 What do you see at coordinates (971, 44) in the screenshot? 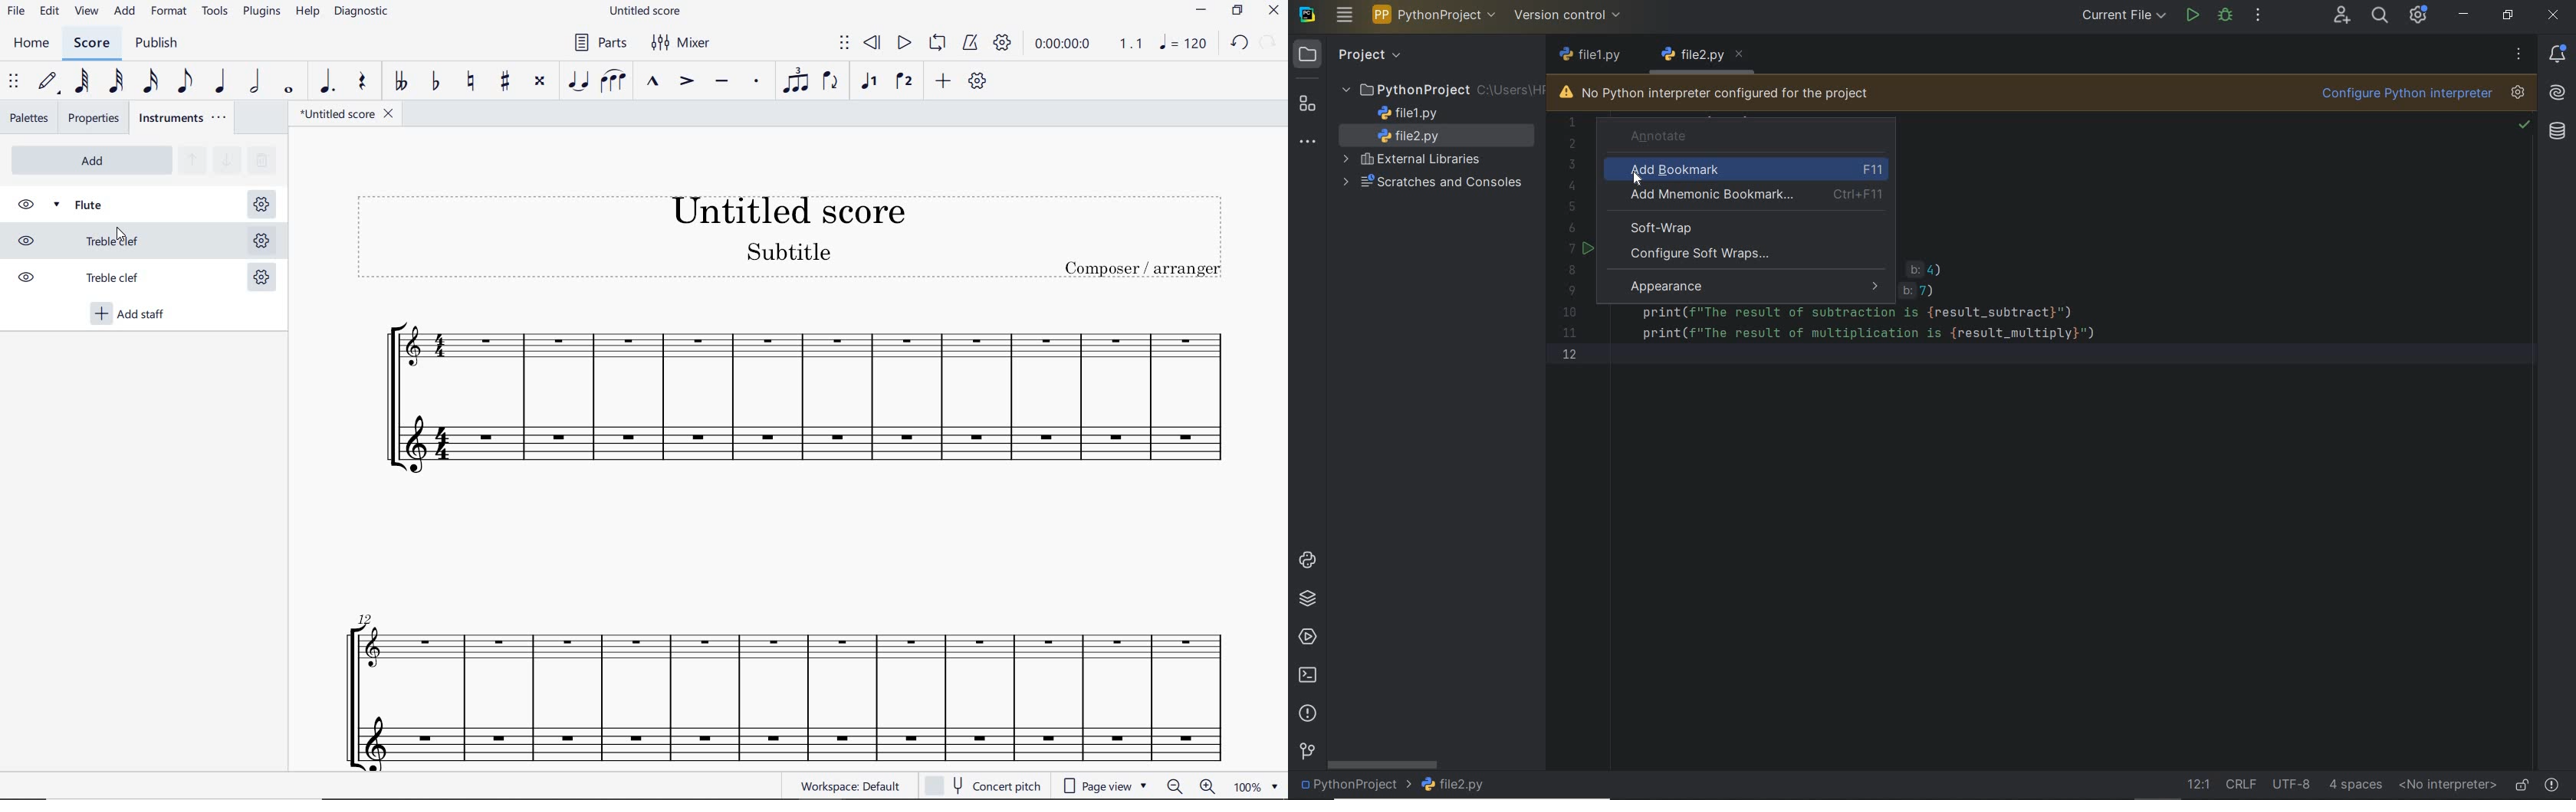
I see `METRONOME` at bounding box center [971, 44].